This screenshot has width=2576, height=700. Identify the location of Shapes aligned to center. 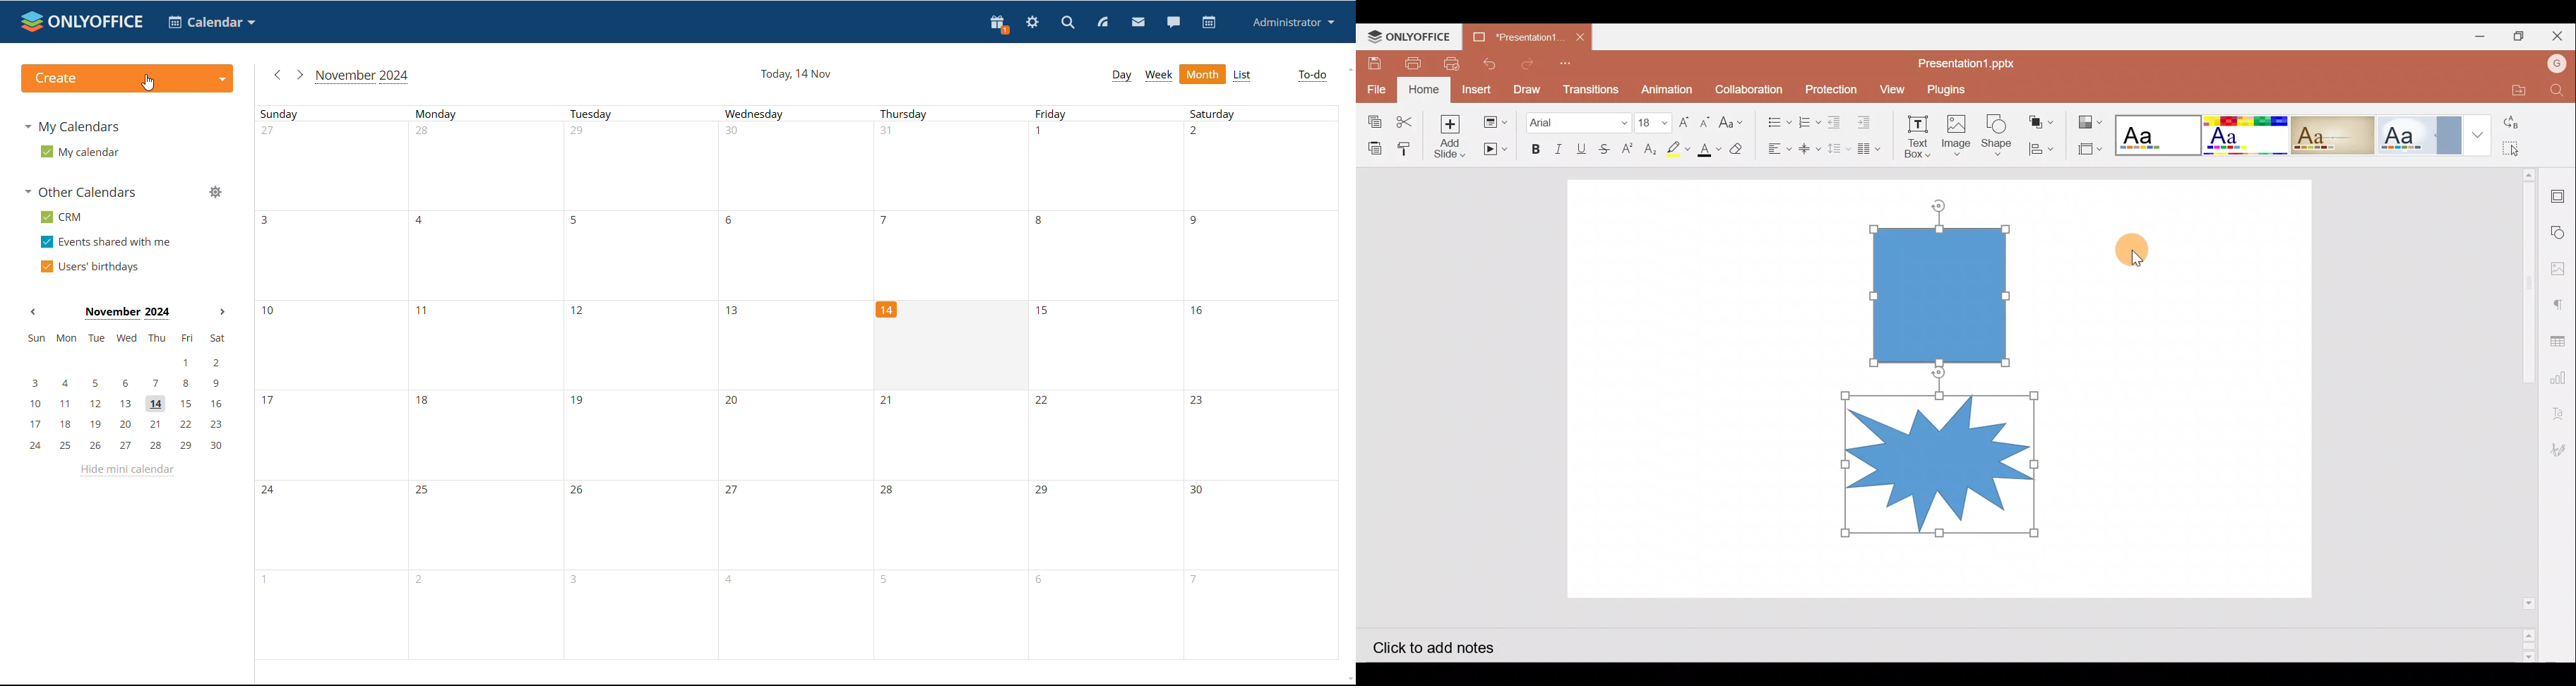
(1945, 382).